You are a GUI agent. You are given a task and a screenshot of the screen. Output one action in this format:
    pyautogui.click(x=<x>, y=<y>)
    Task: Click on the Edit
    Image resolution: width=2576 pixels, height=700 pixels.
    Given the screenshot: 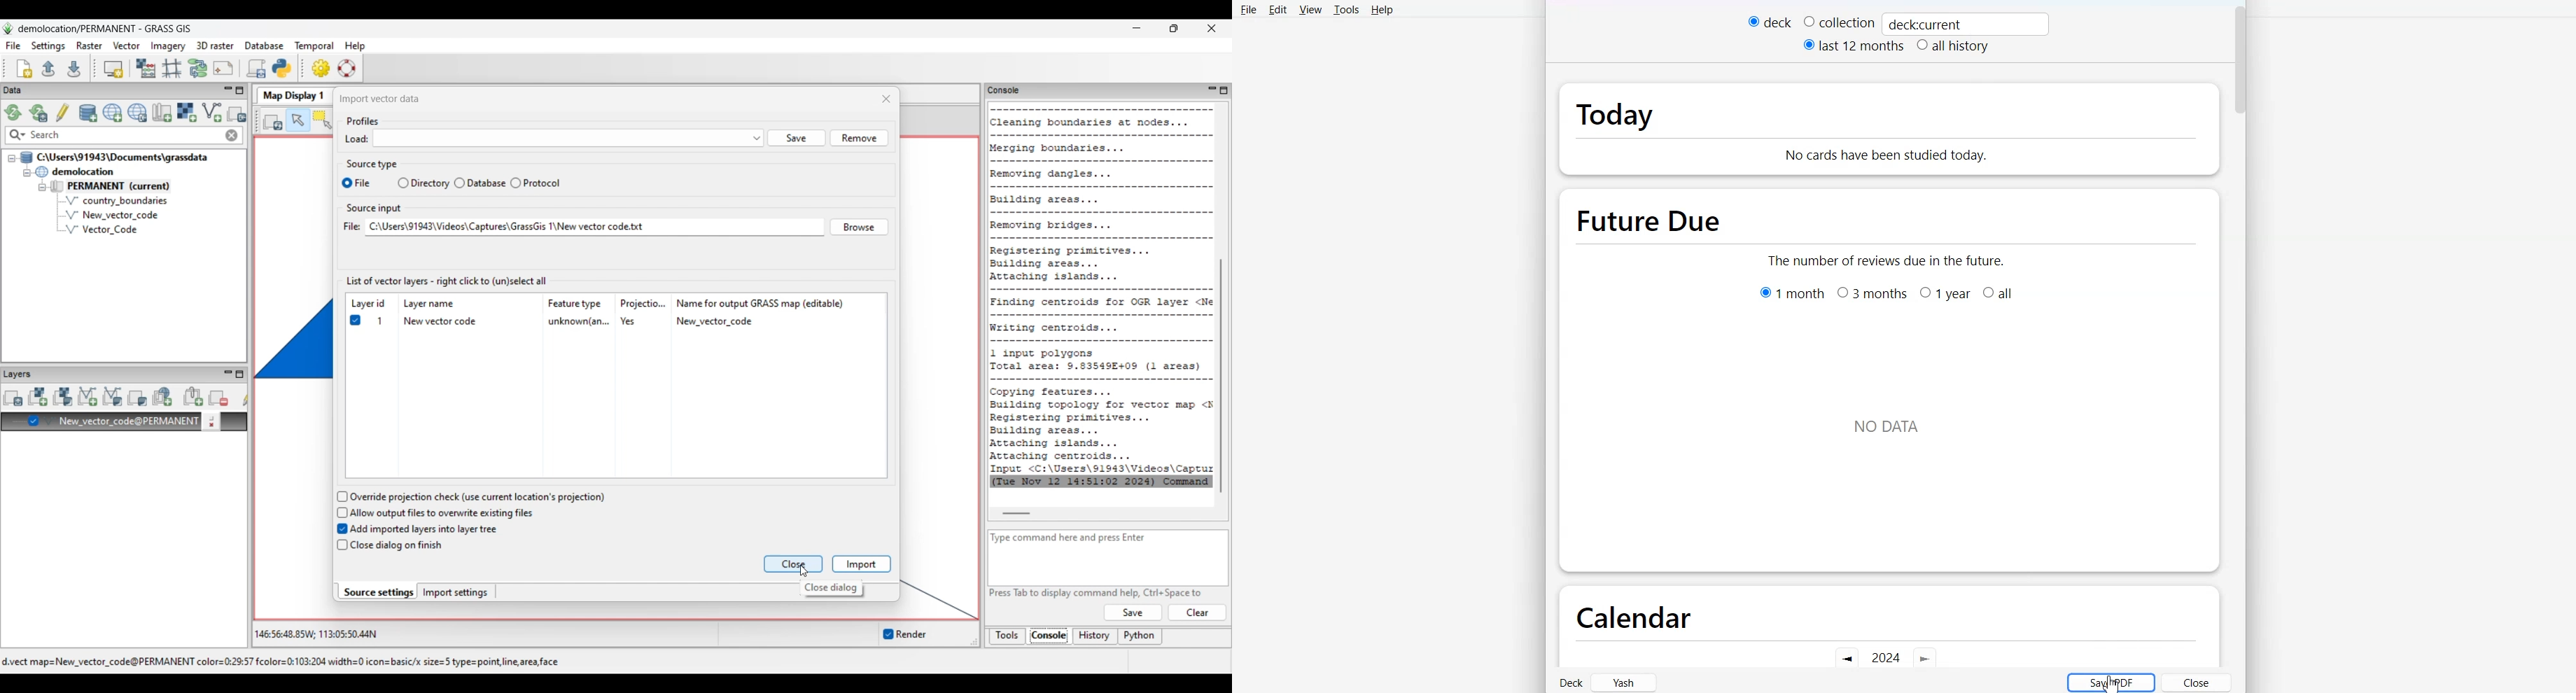 What is the action you would take?
    pyautogui.click(x=1278, y=10)
    